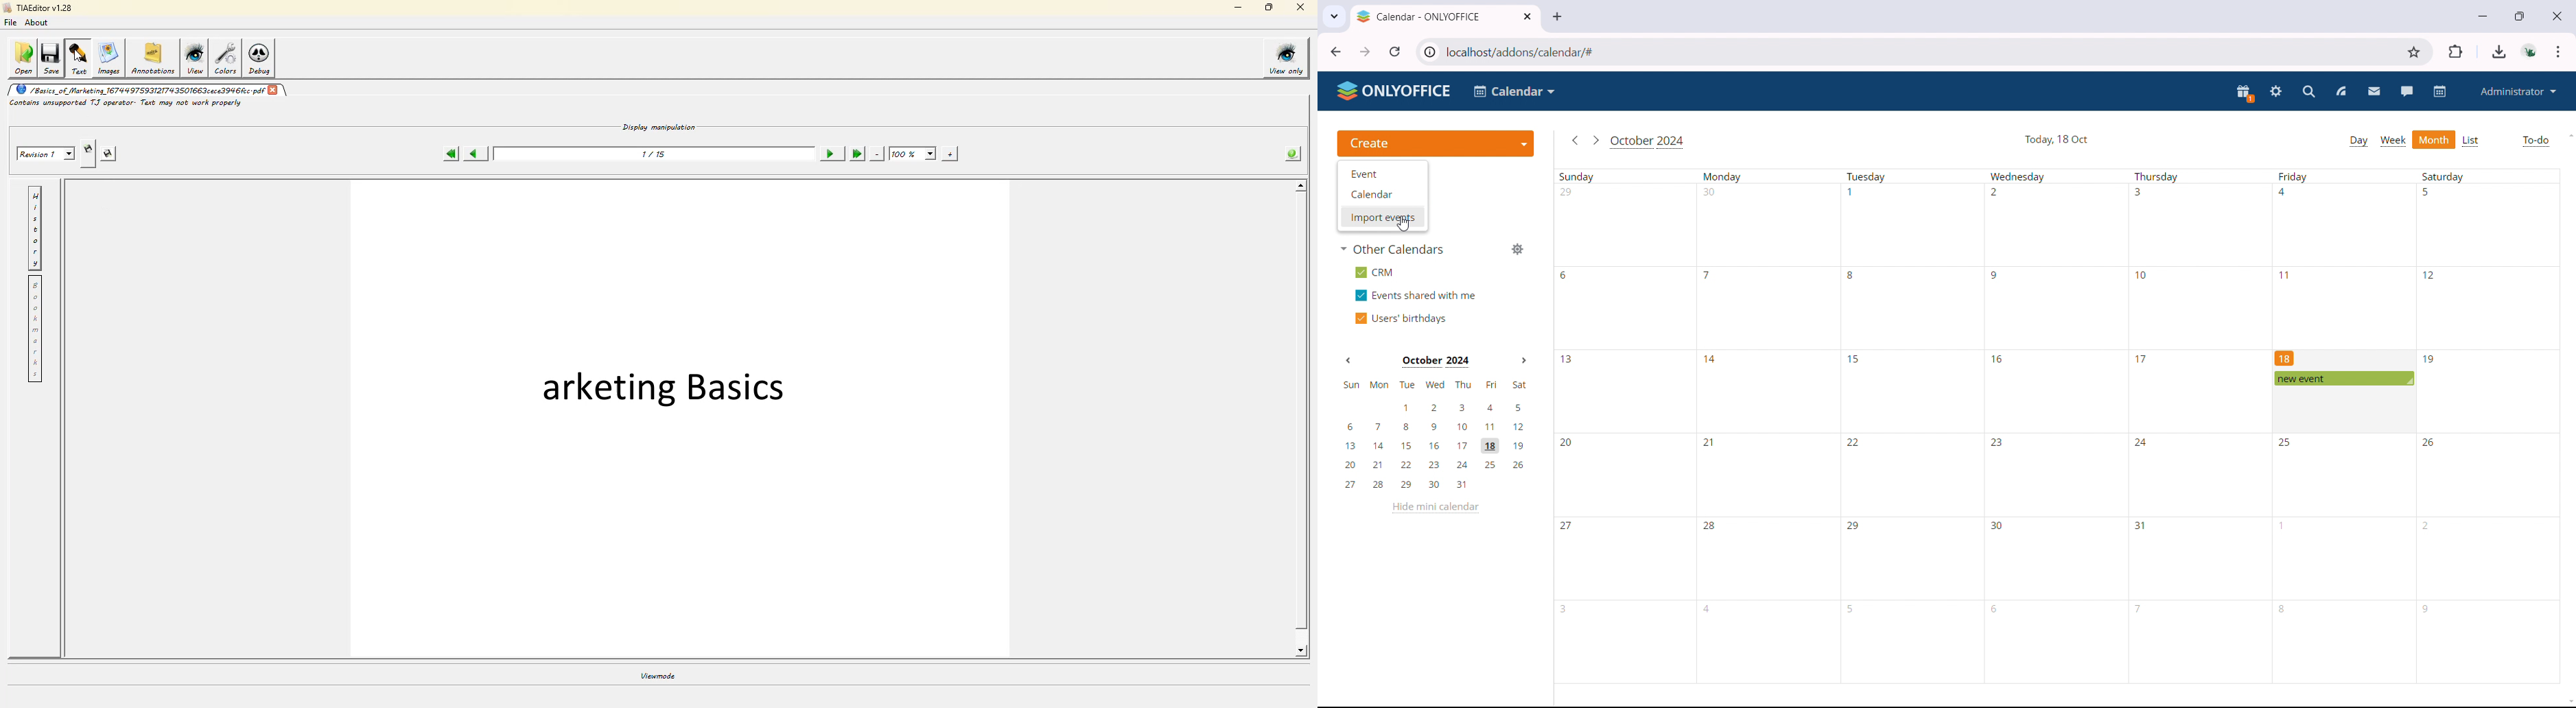 Image resolution: width=2576 pixels, height=728 pixels. I want to click on Wednesday, so click(2018, 177).